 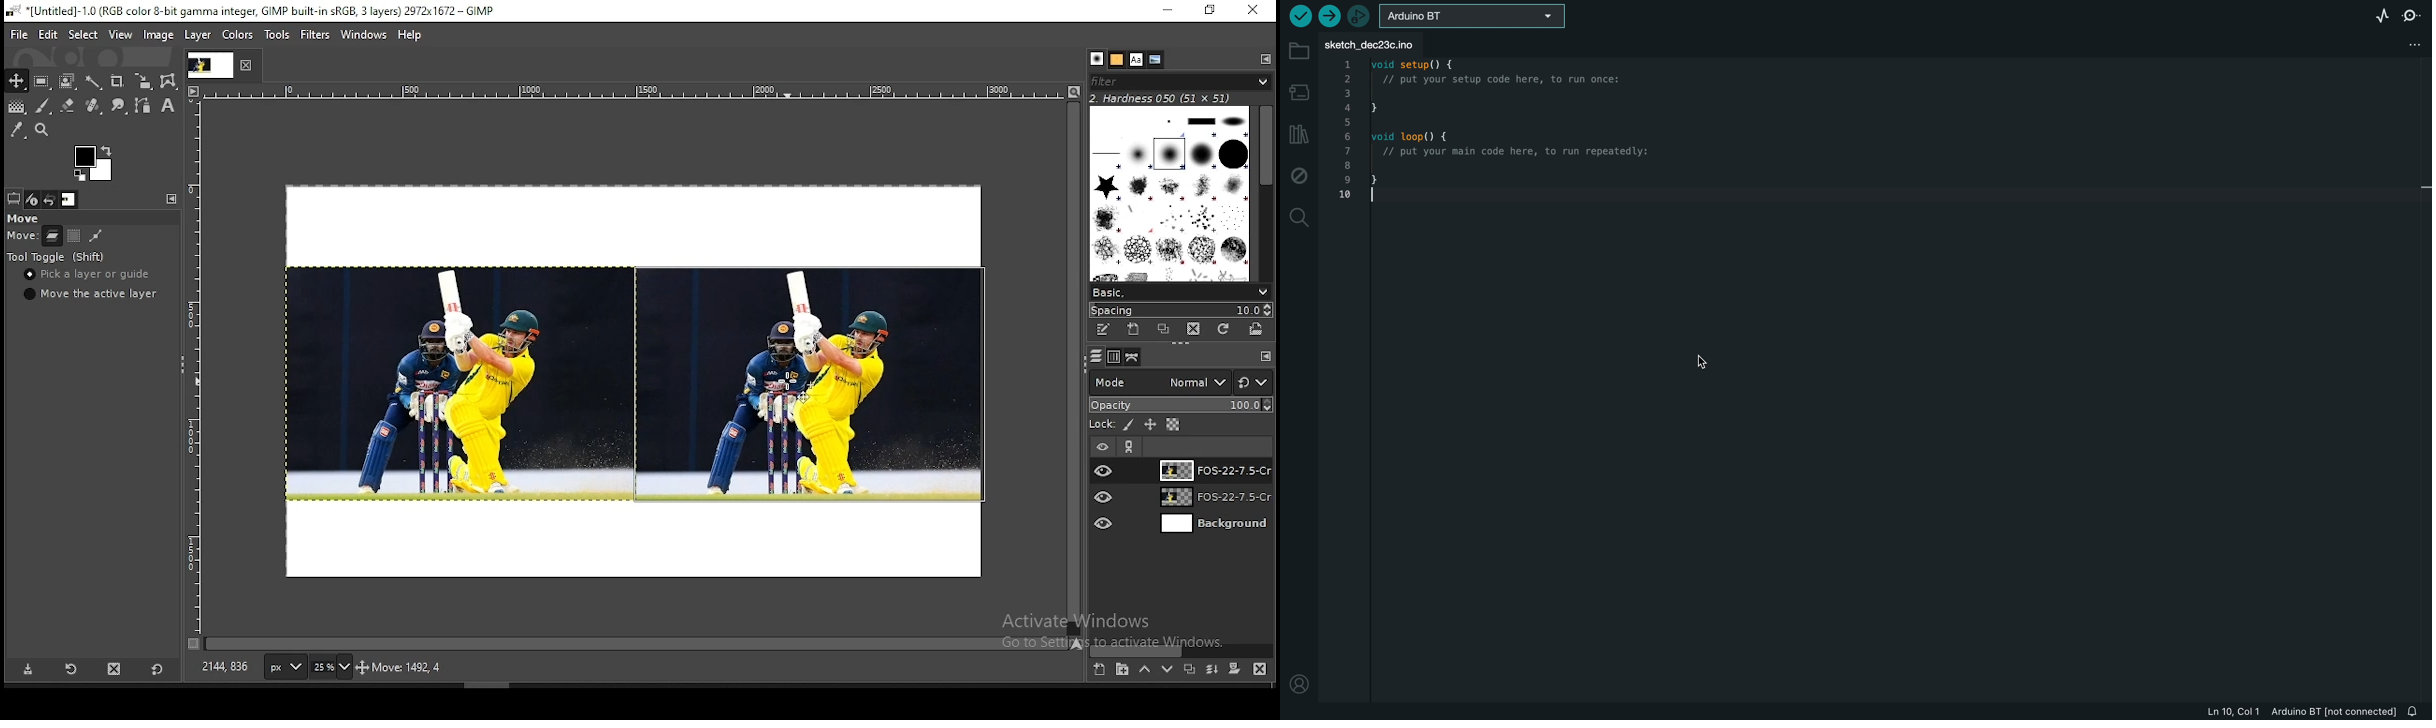 What do you see at coordinates (1171, 192) in the screenshot?
I see `Designs` at bounding box center [1171, 192].